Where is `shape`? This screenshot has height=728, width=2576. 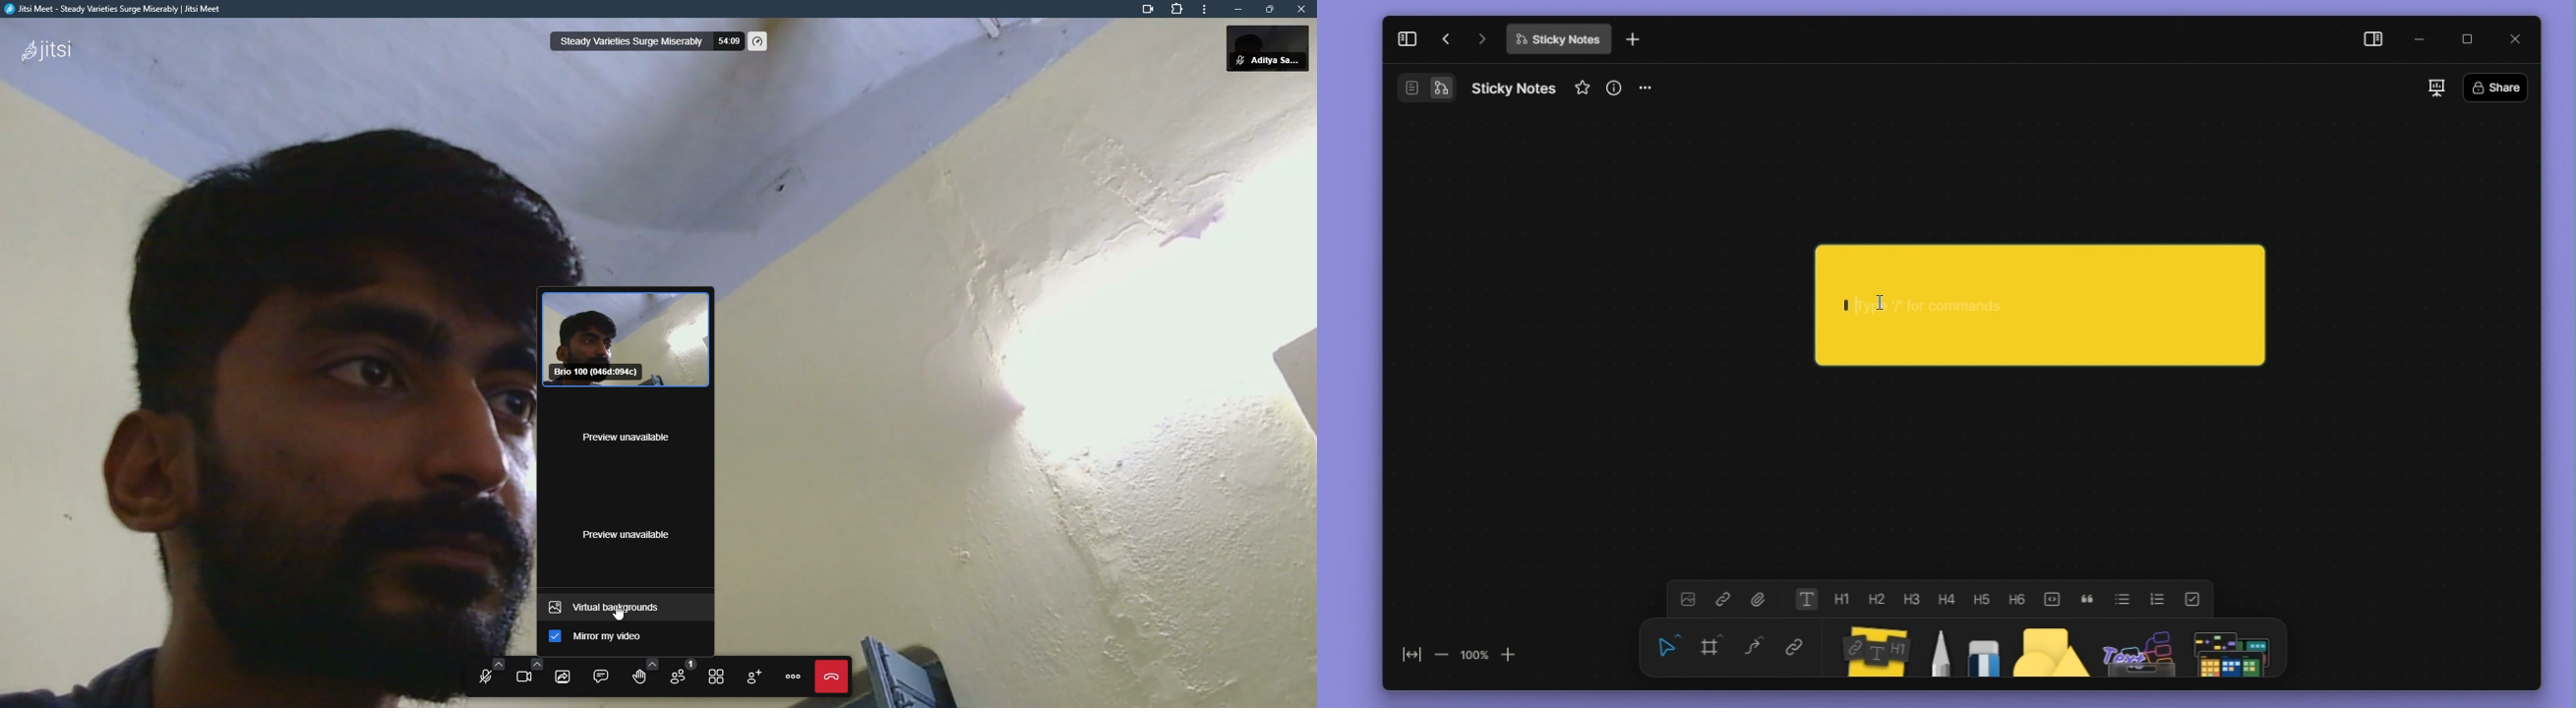 shape is located at coordinates (2048, 648).